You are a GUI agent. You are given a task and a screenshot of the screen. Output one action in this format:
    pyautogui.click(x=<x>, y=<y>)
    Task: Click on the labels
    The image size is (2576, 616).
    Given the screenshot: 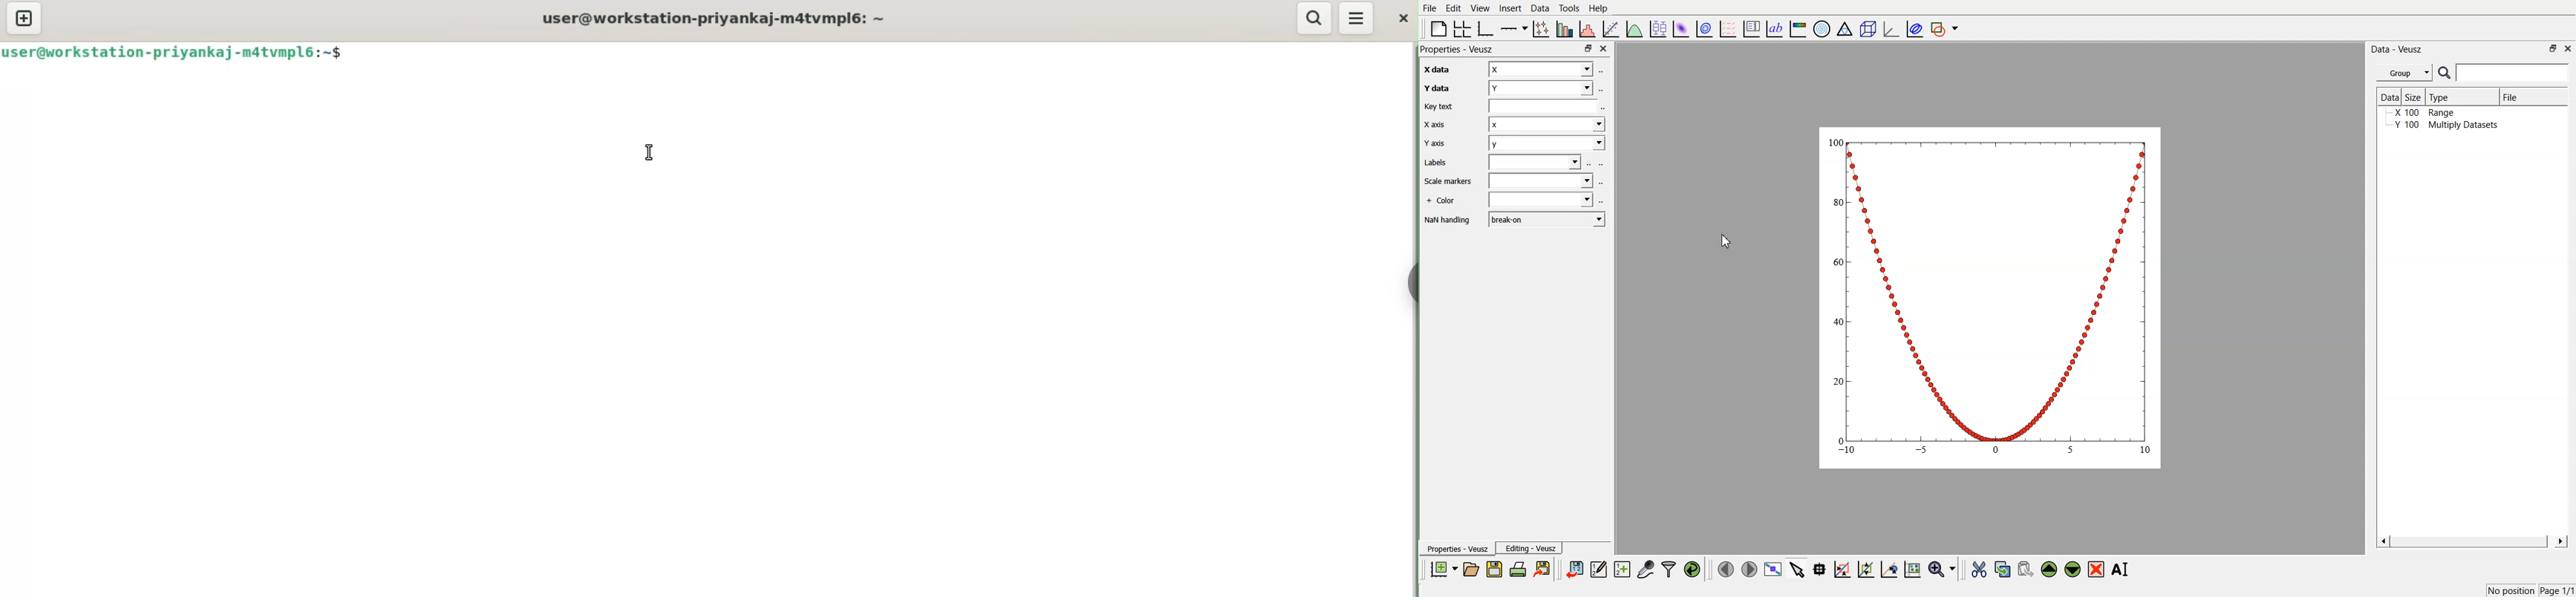 What is the action you would take?
    pyautogui.click(x=1439, y=163)
    